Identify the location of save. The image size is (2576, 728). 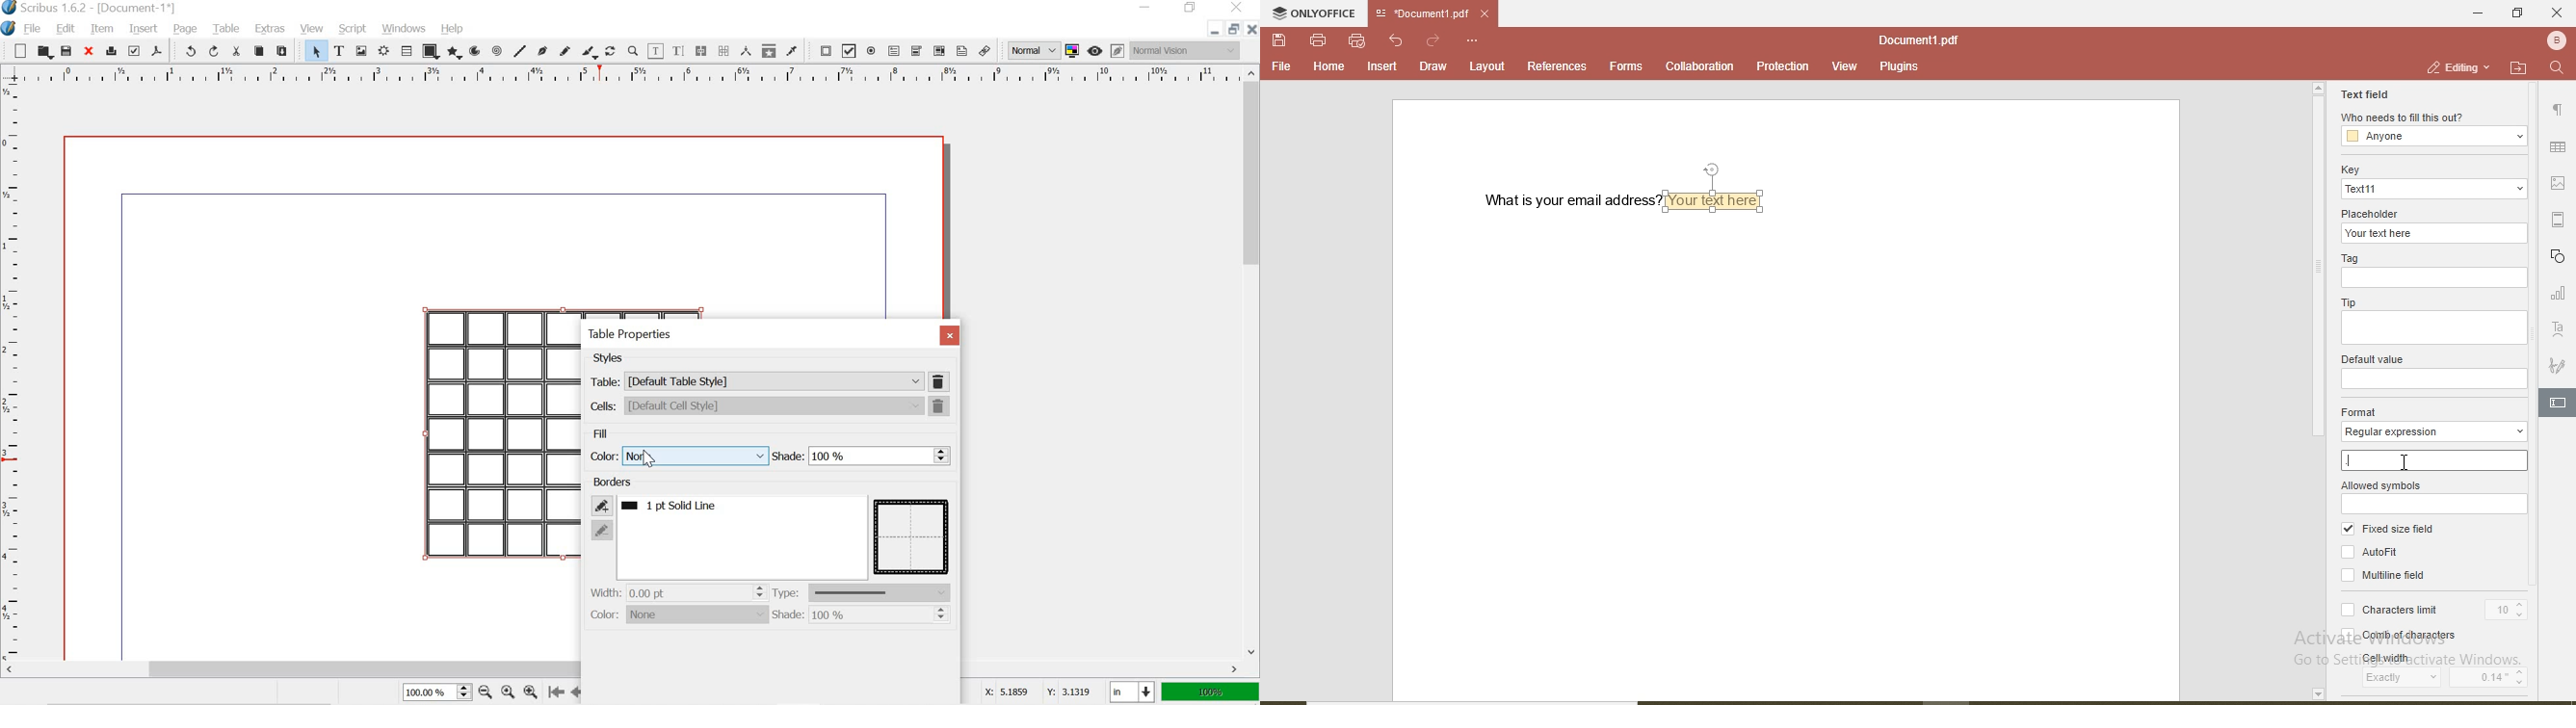
(66, 51).